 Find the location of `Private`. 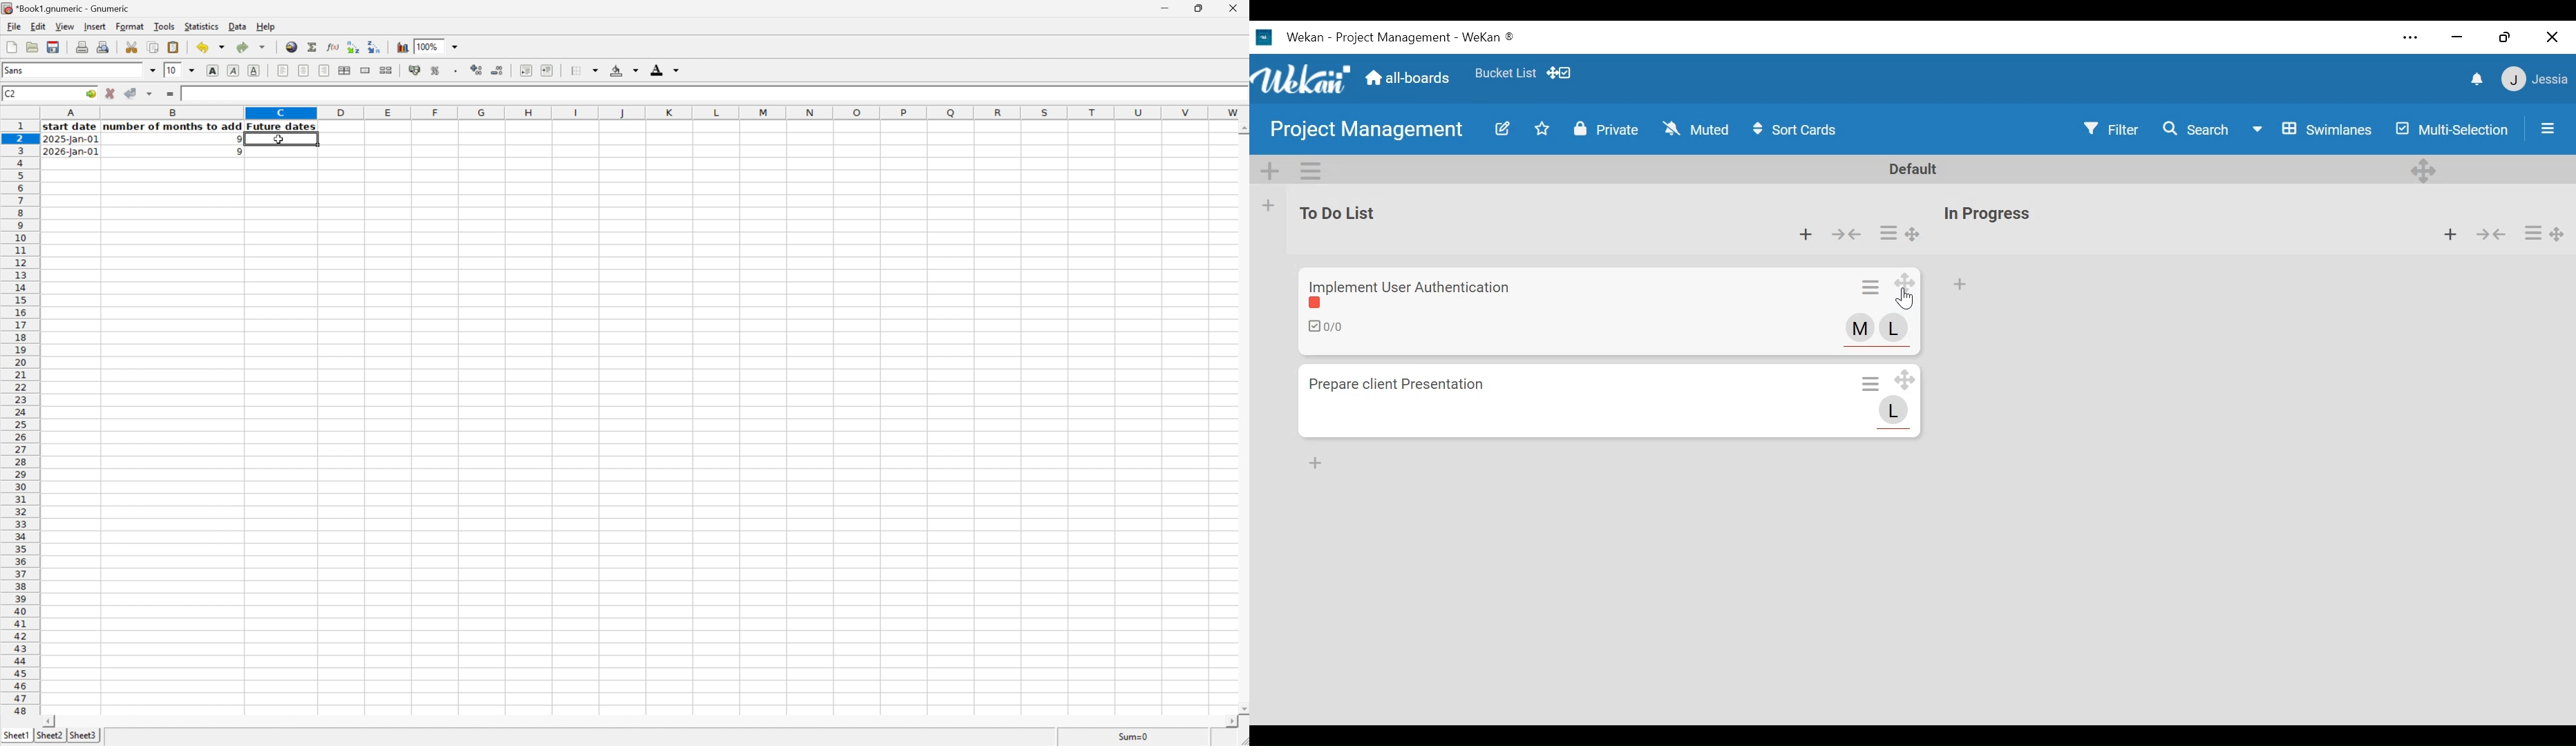

Private is located at coordinates (1608, 128).